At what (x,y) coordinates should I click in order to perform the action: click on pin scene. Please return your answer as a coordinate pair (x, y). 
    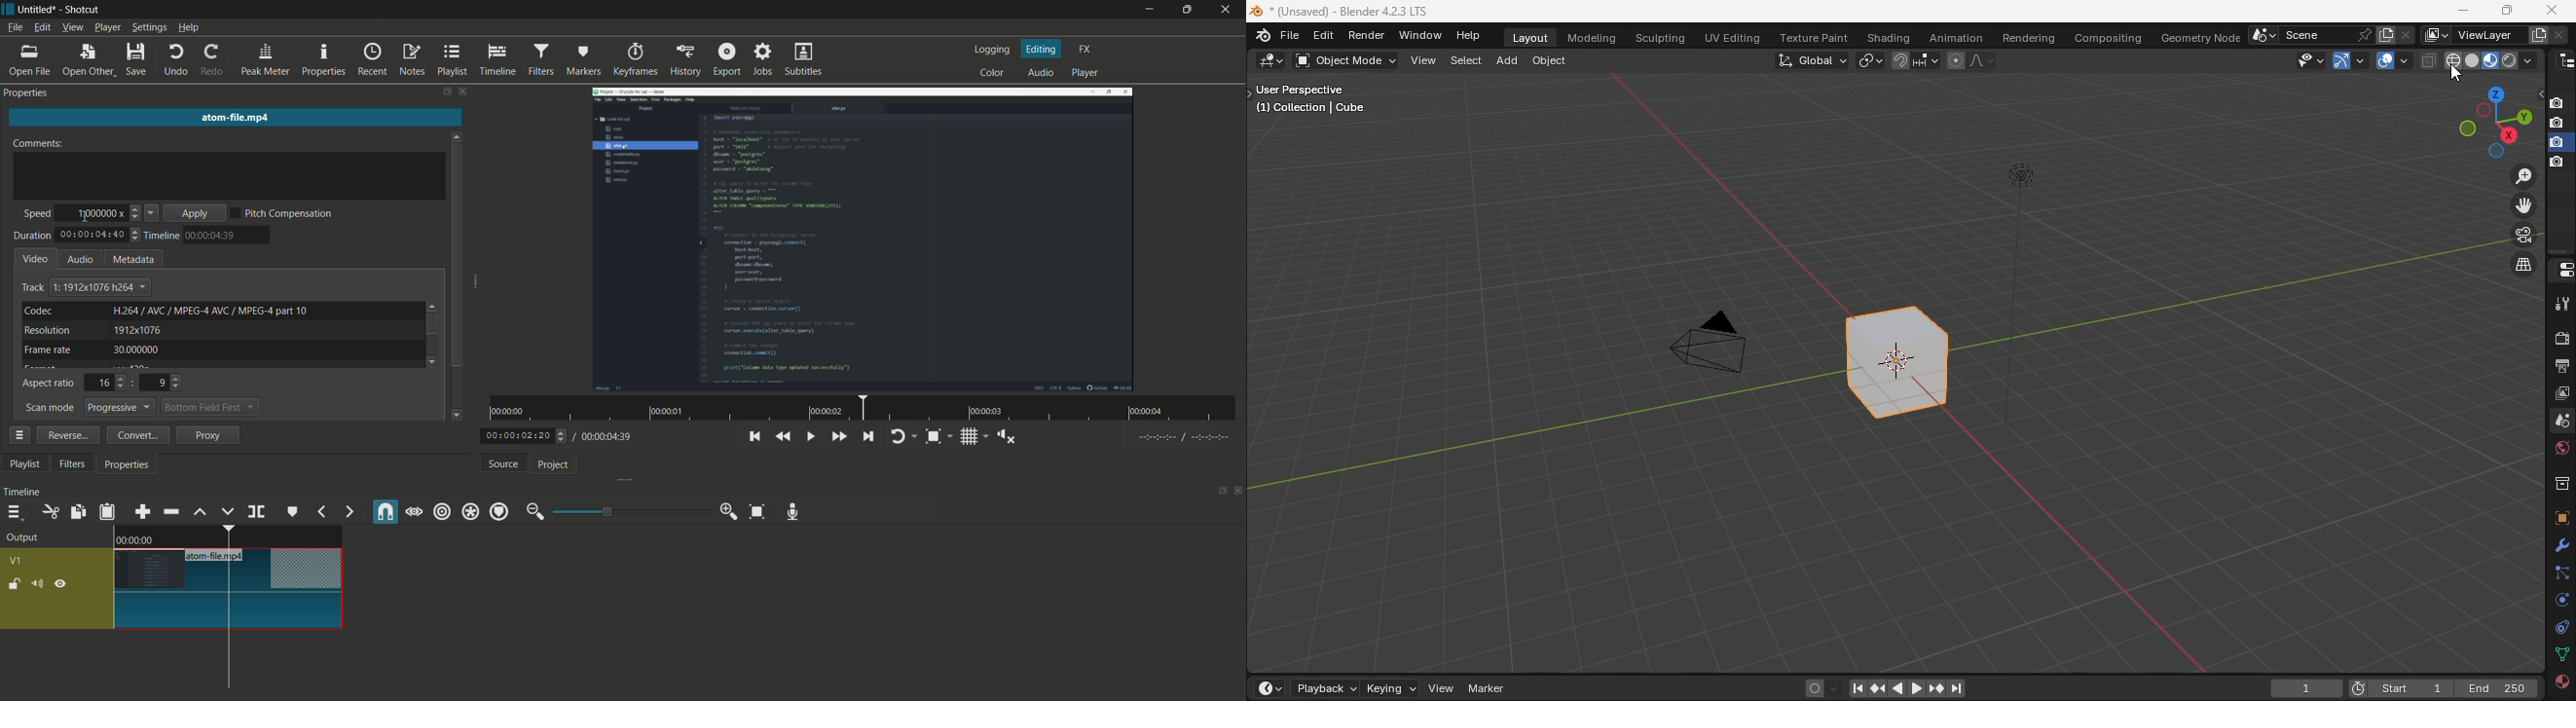
    Looking at the image, I should click on (2364, 34).